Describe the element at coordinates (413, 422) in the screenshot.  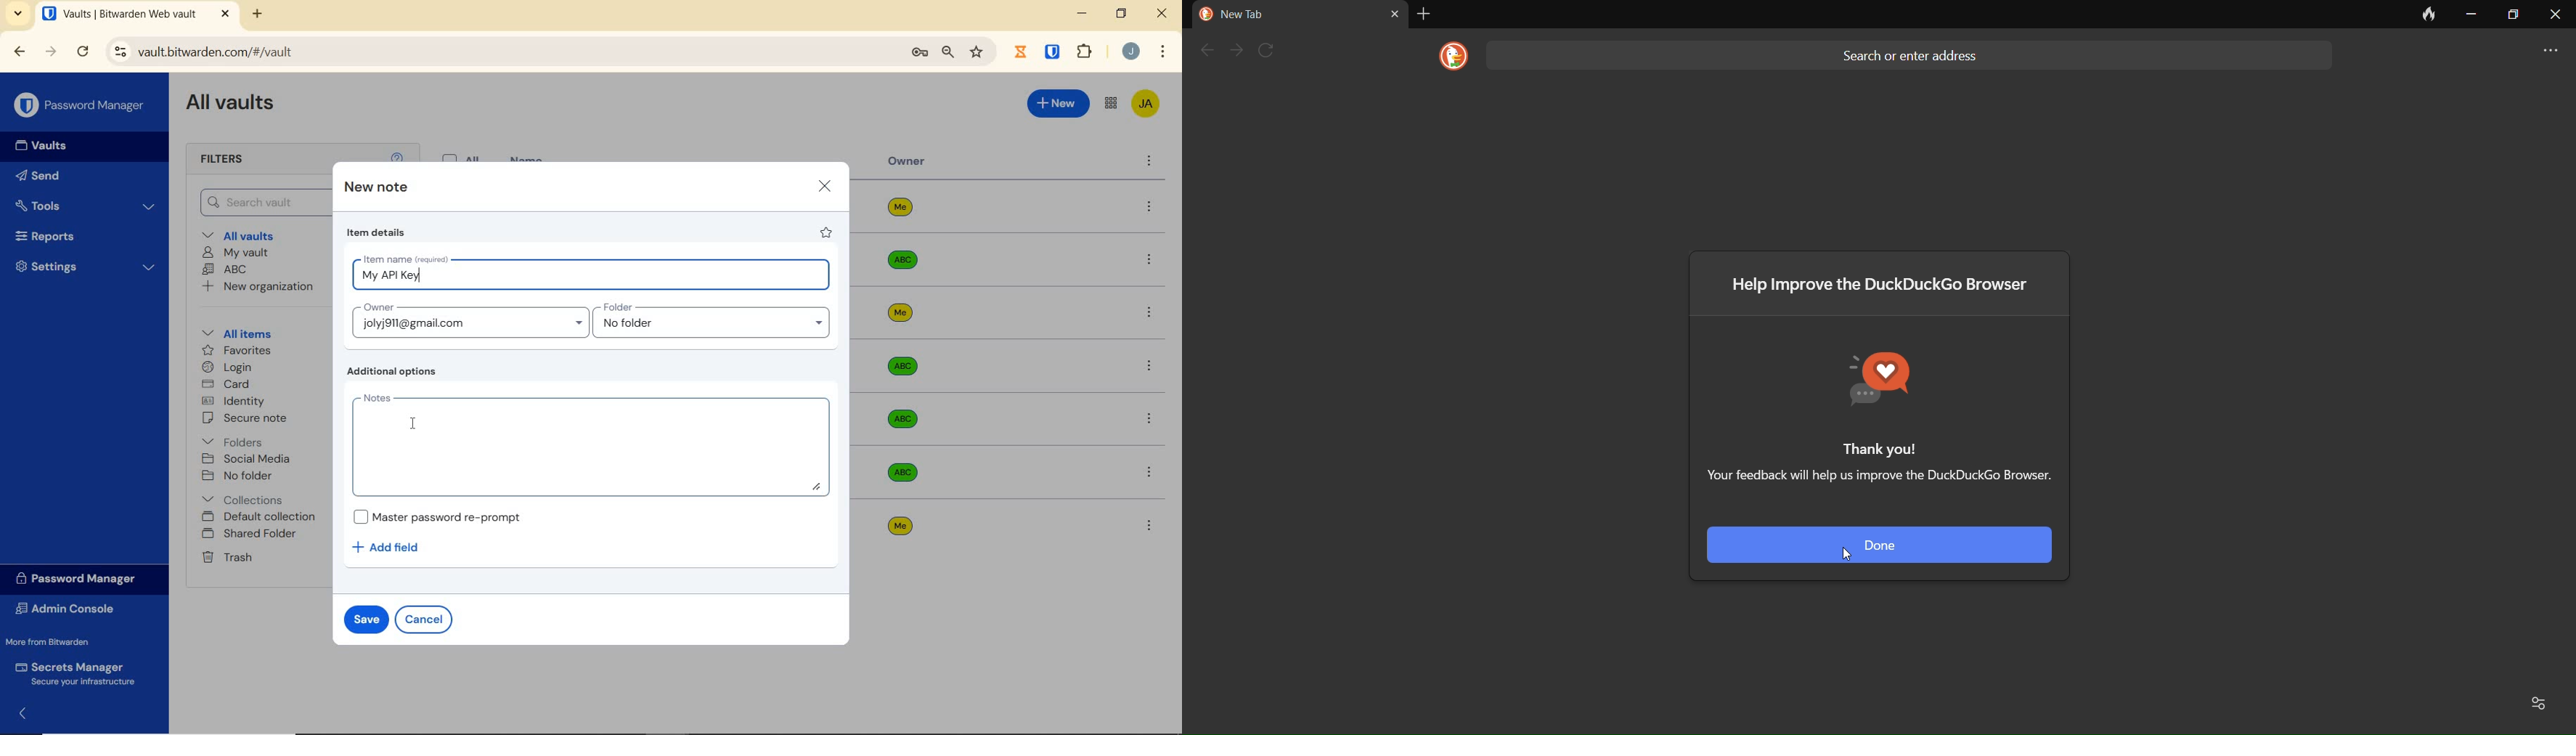
I see `cursor` at that location.